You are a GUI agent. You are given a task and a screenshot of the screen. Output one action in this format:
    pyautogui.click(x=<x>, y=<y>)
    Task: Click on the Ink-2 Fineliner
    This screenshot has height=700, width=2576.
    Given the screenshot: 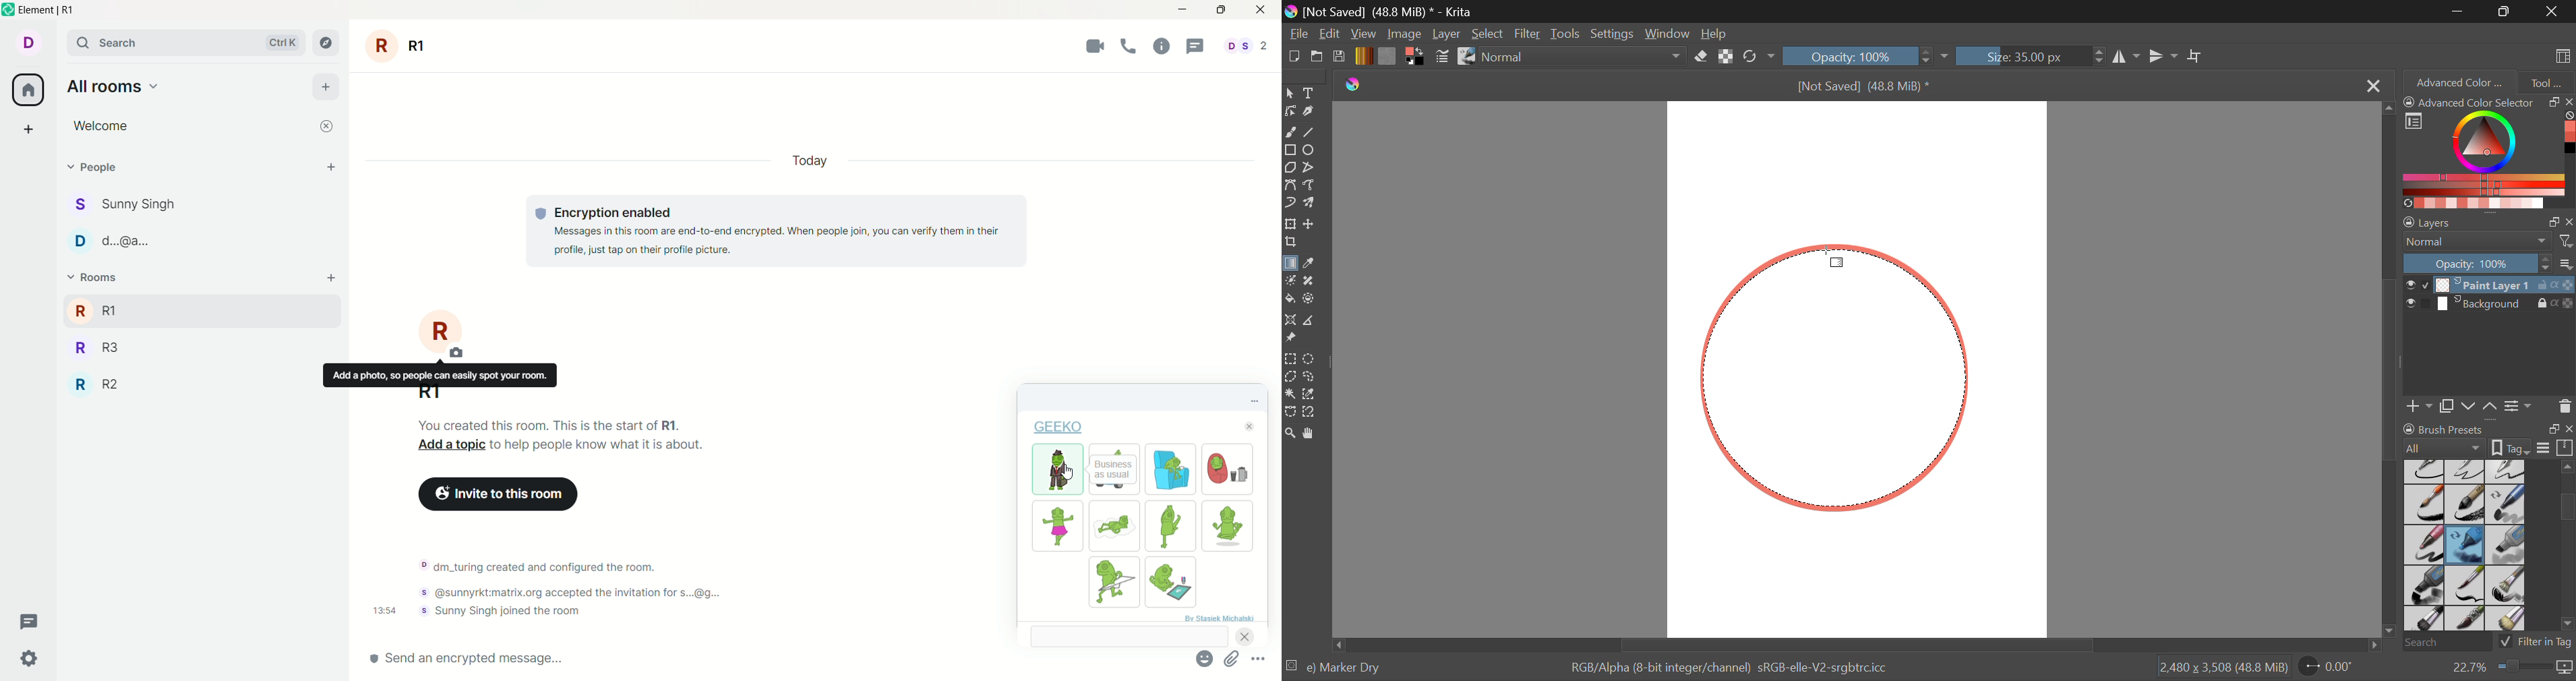 What is the action you would take?
    pyautogui.click(x=2425, y=471)
    